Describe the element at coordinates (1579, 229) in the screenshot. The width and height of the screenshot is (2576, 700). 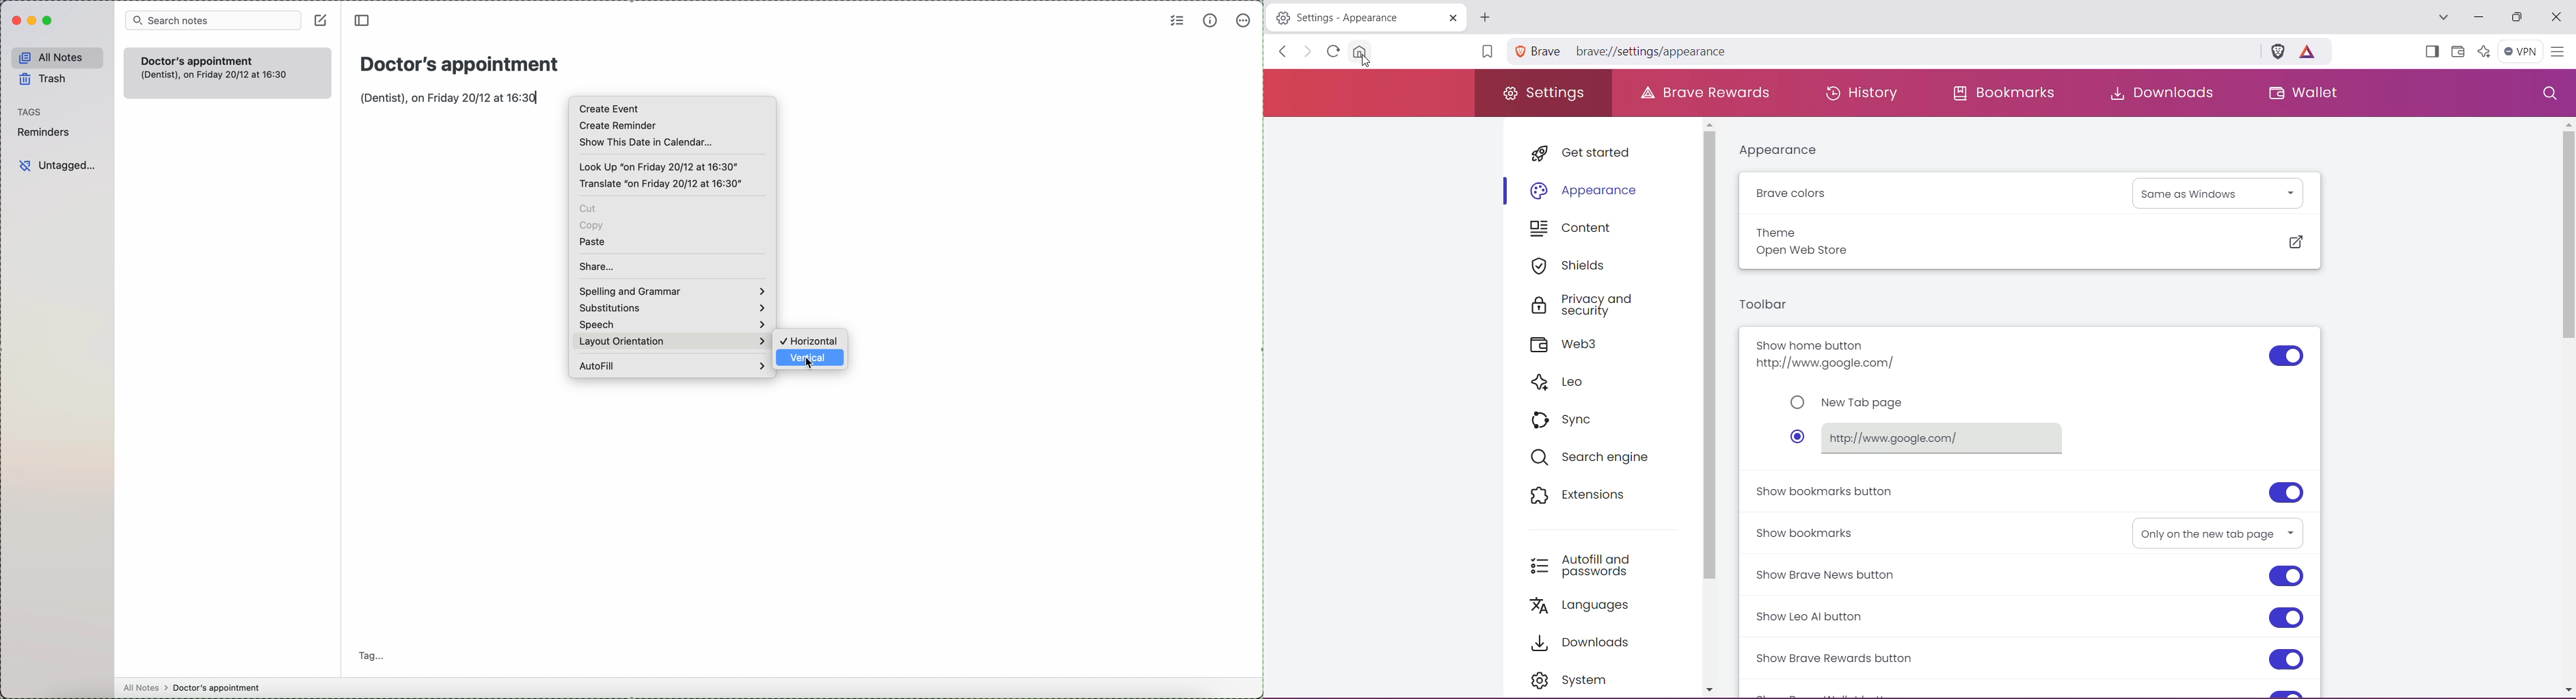
I see `Content` at that location.